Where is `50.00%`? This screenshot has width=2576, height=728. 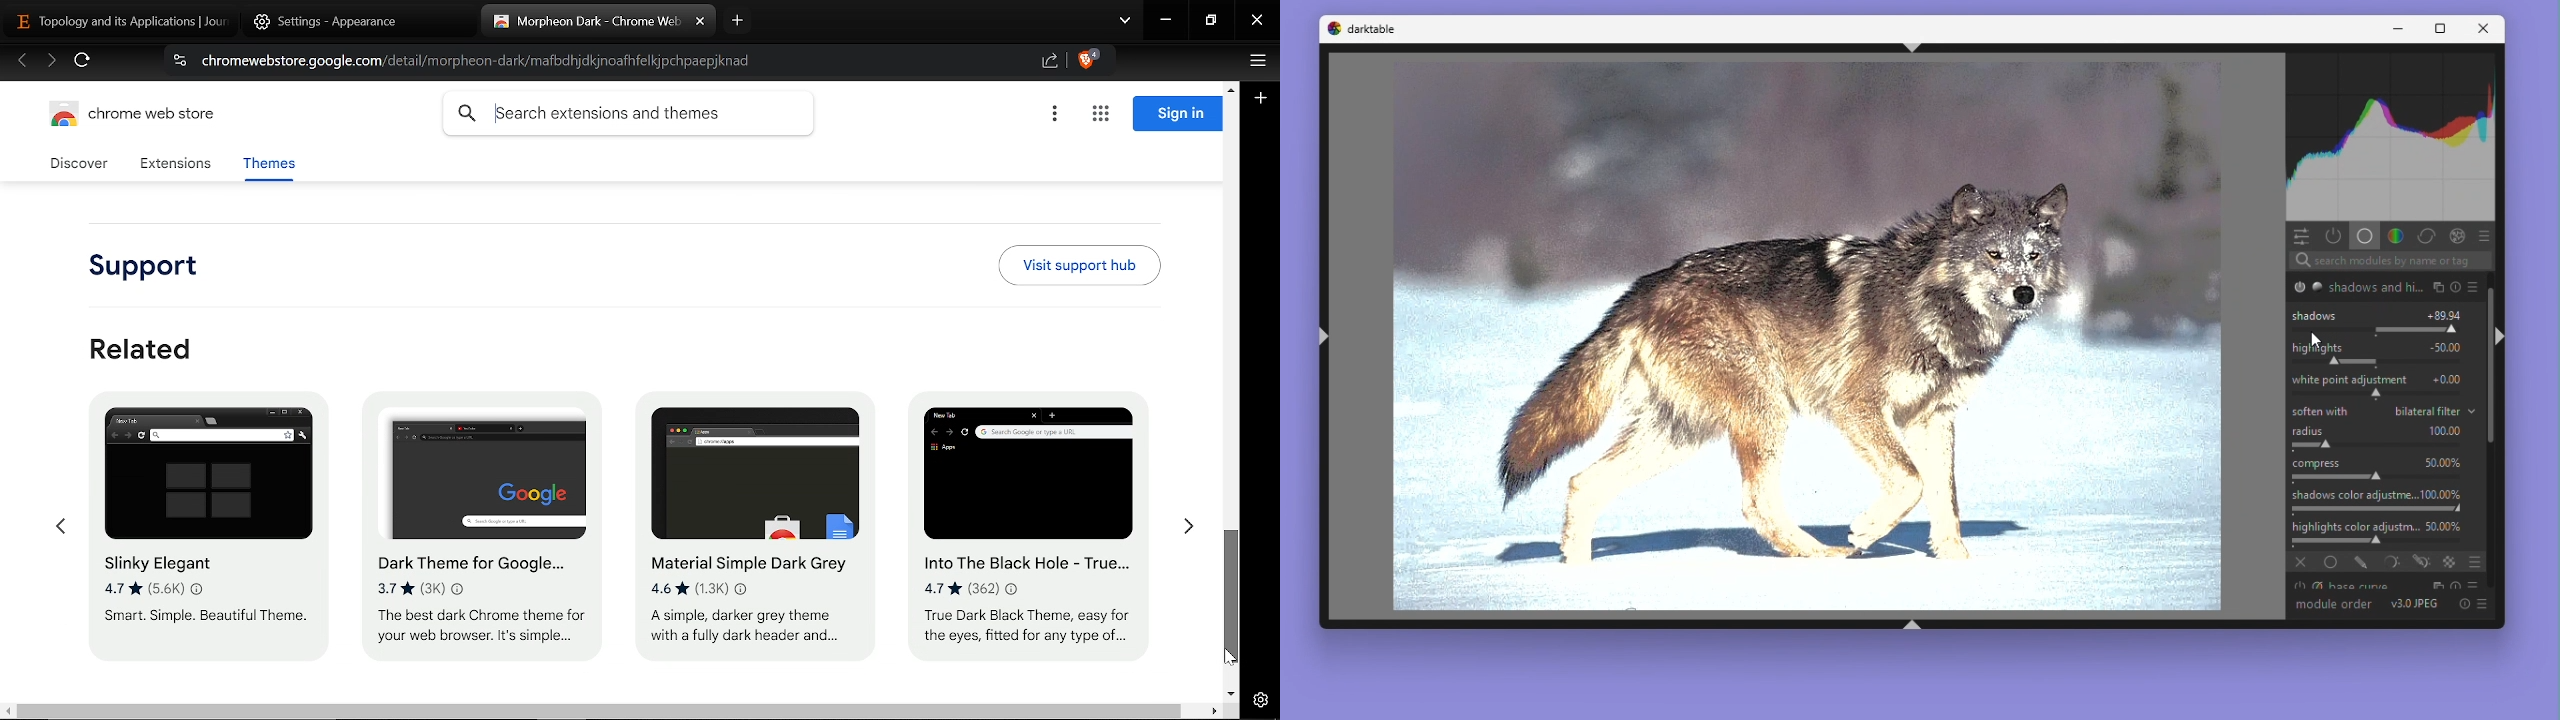 50.00% is located at coordinates (2441, 462).